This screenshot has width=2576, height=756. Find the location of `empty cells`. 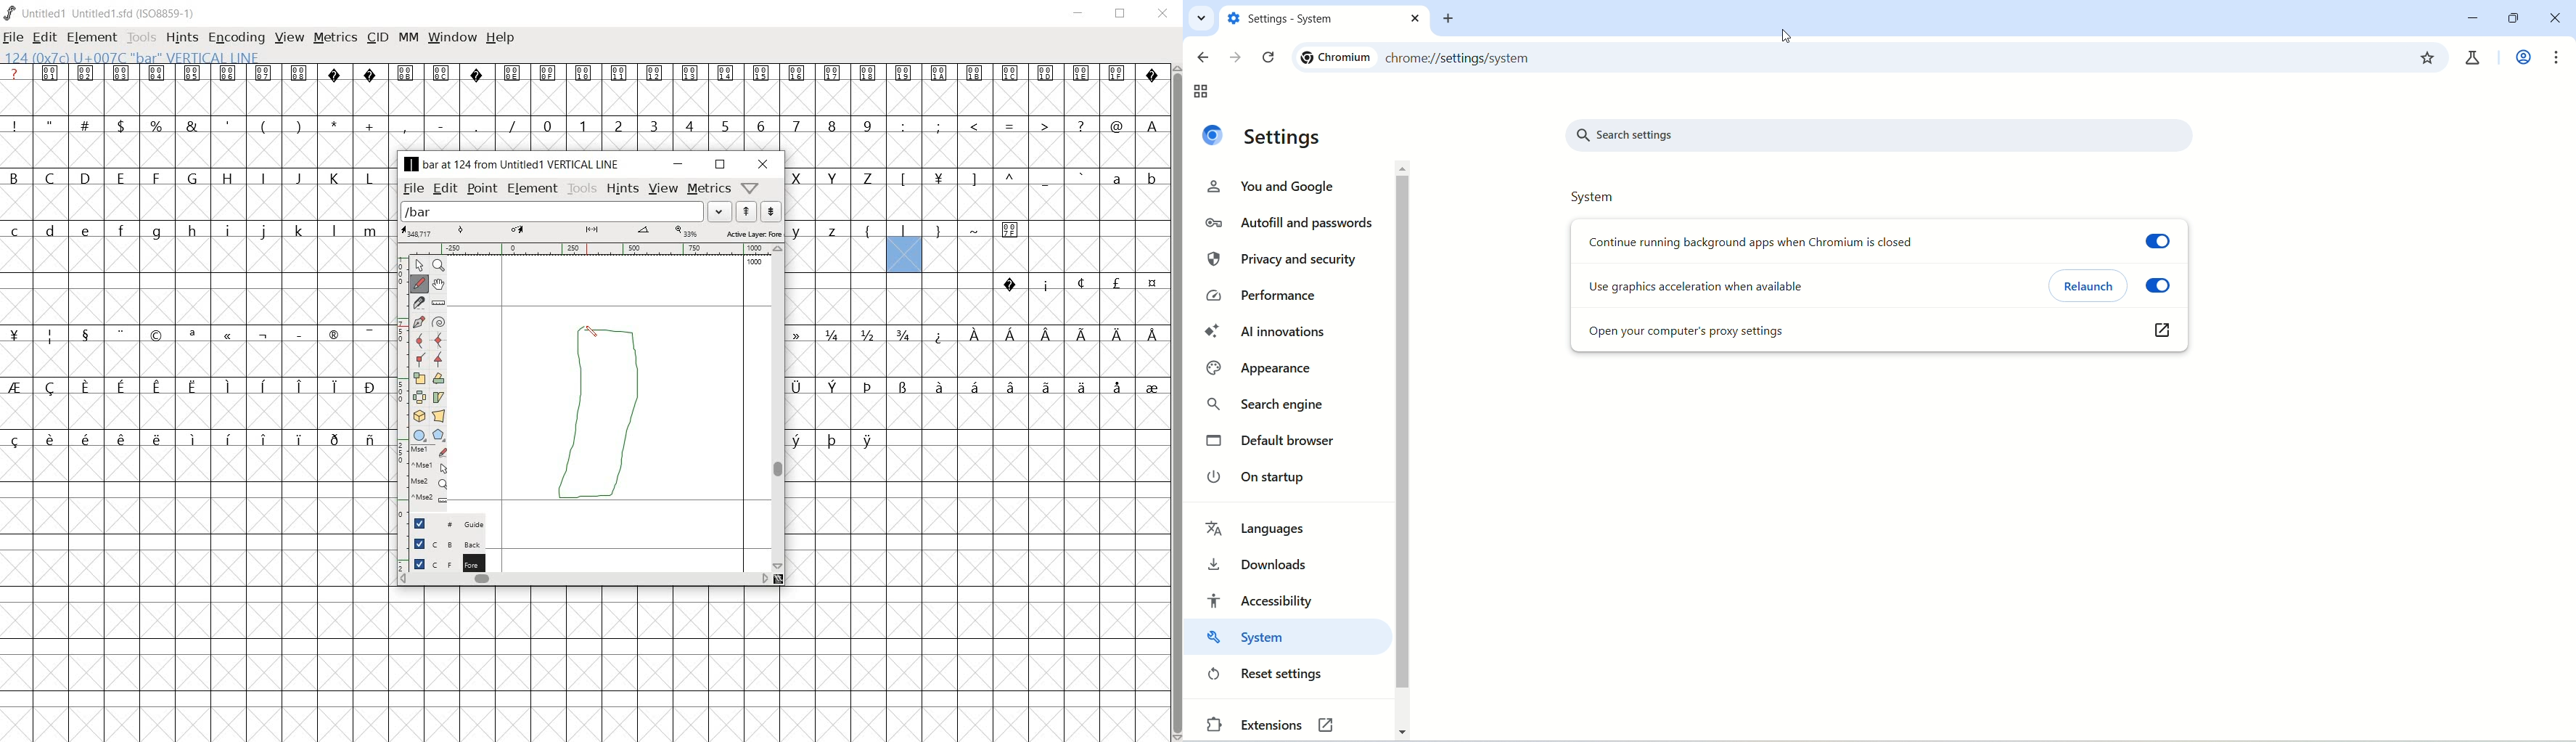

empty cells is located at coordinates (197, 257).